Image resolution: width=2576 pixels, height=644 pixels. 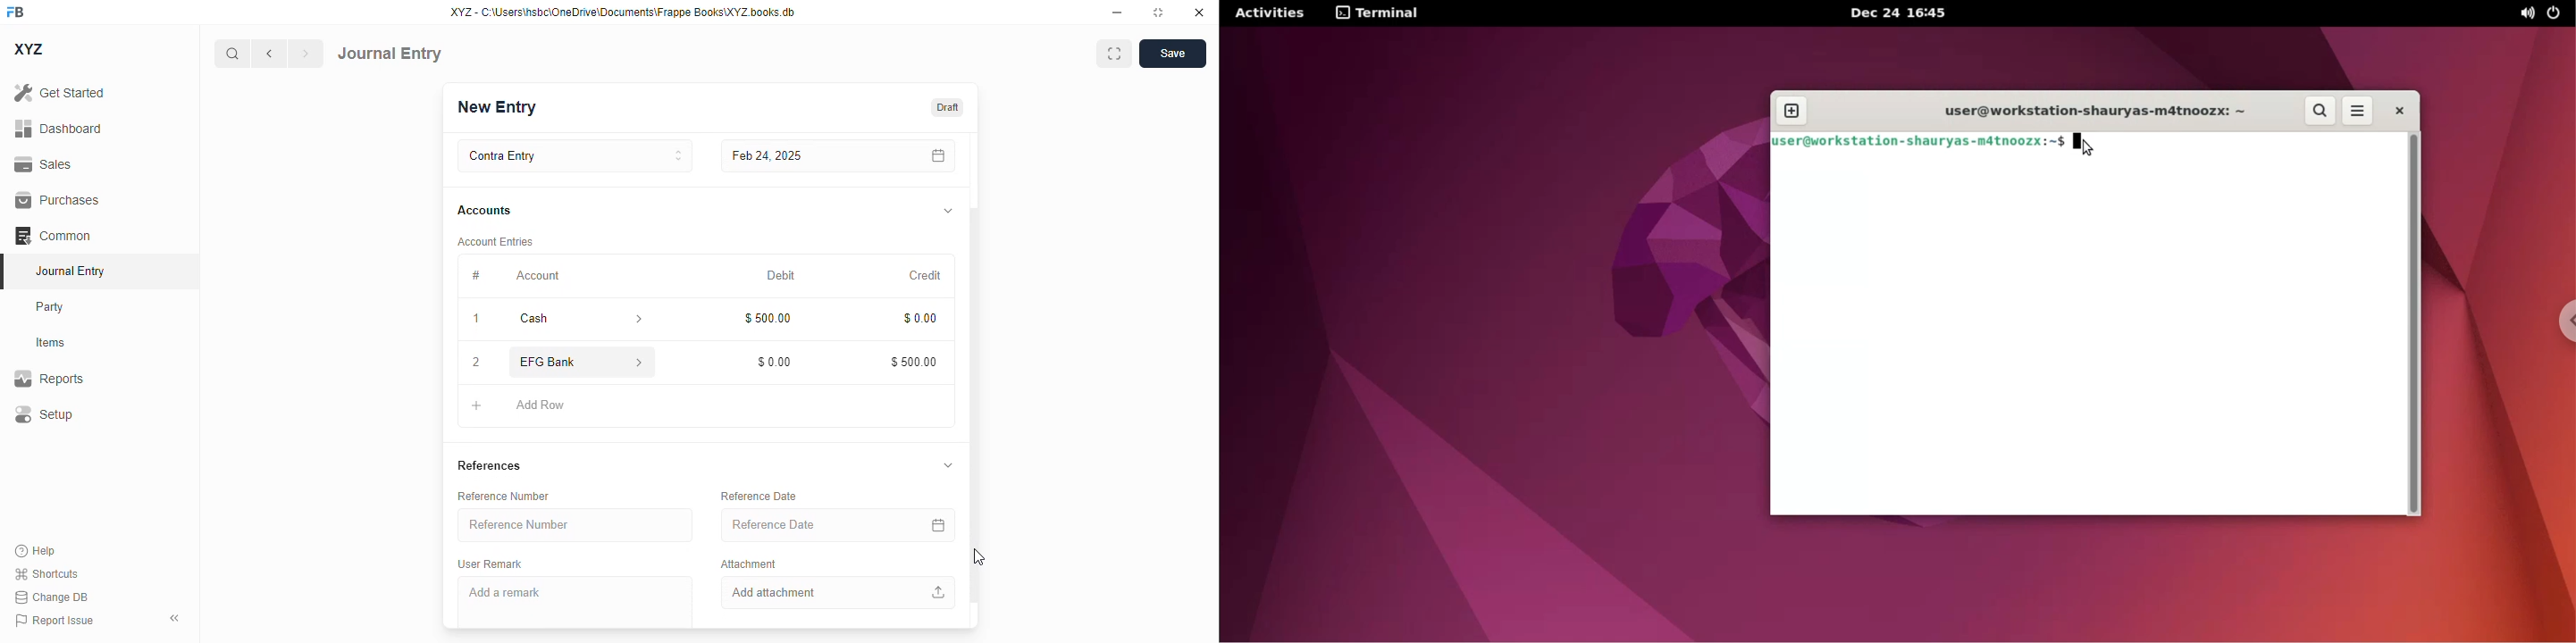 What do you see at coordinates (925, 275) in the screenshot?
I see `credit` at bounding box center [925, 275].